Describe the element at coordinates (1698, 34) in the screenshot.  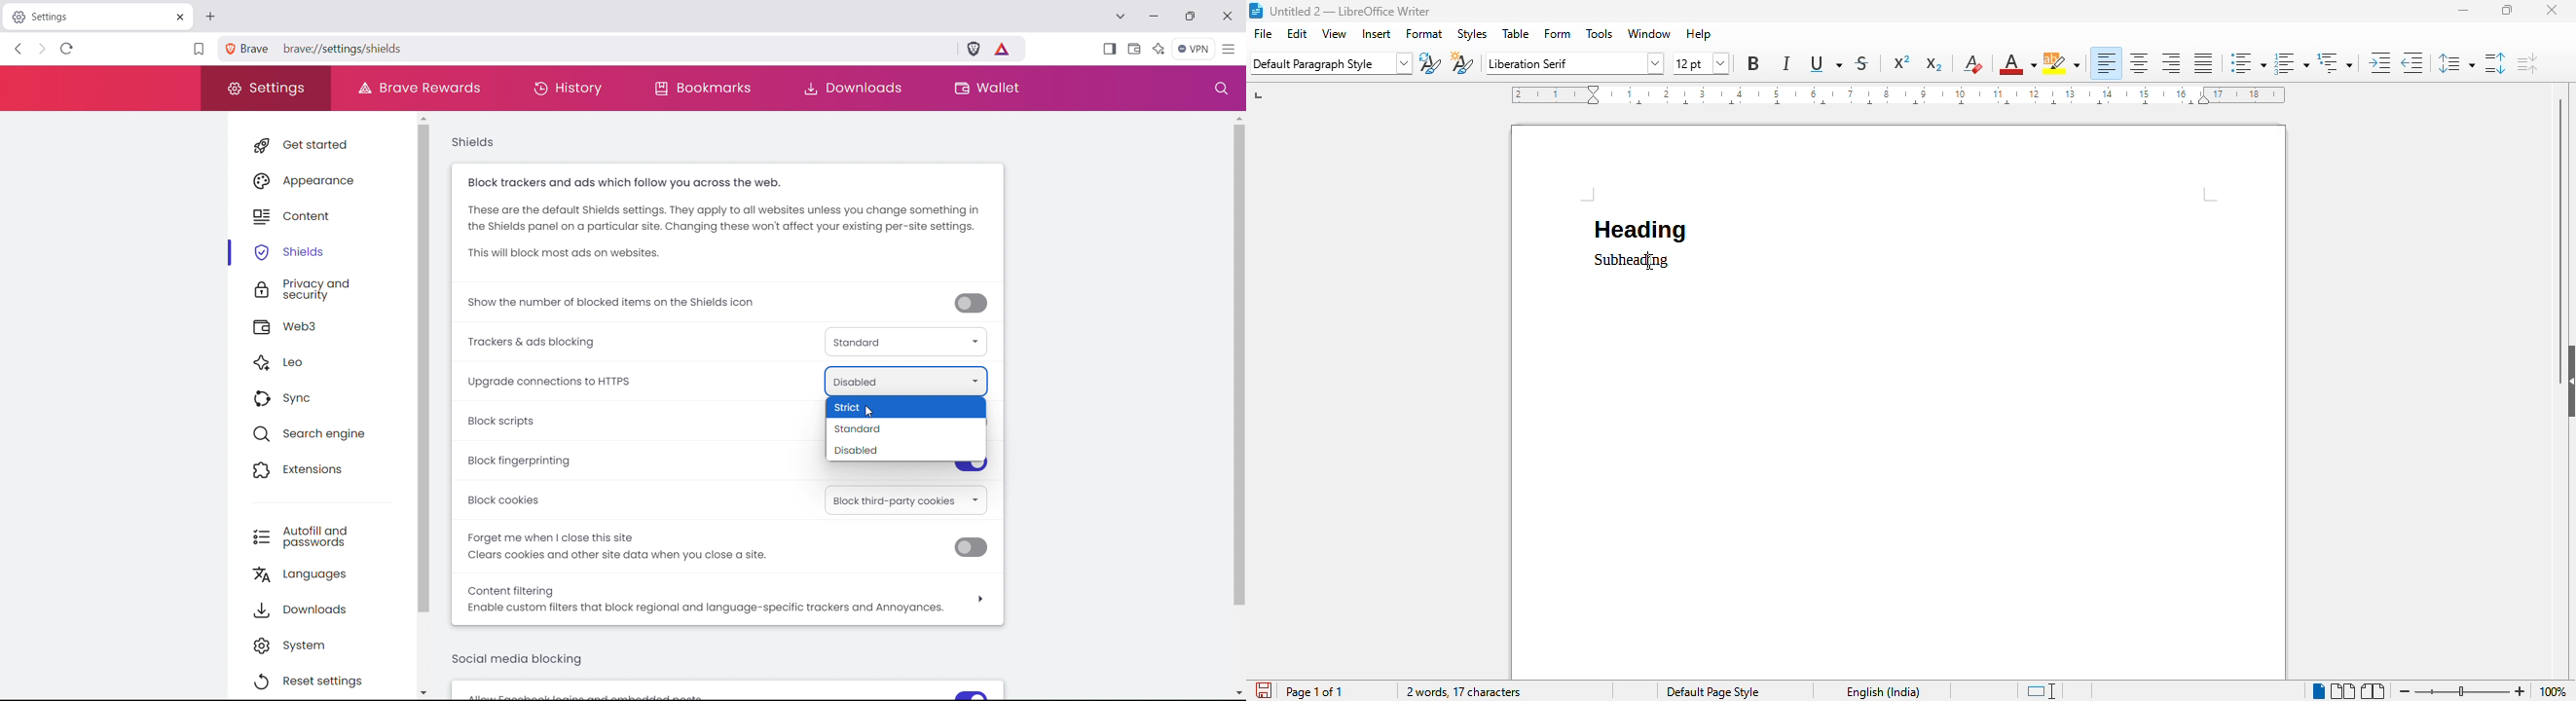
I see `help` at that location.